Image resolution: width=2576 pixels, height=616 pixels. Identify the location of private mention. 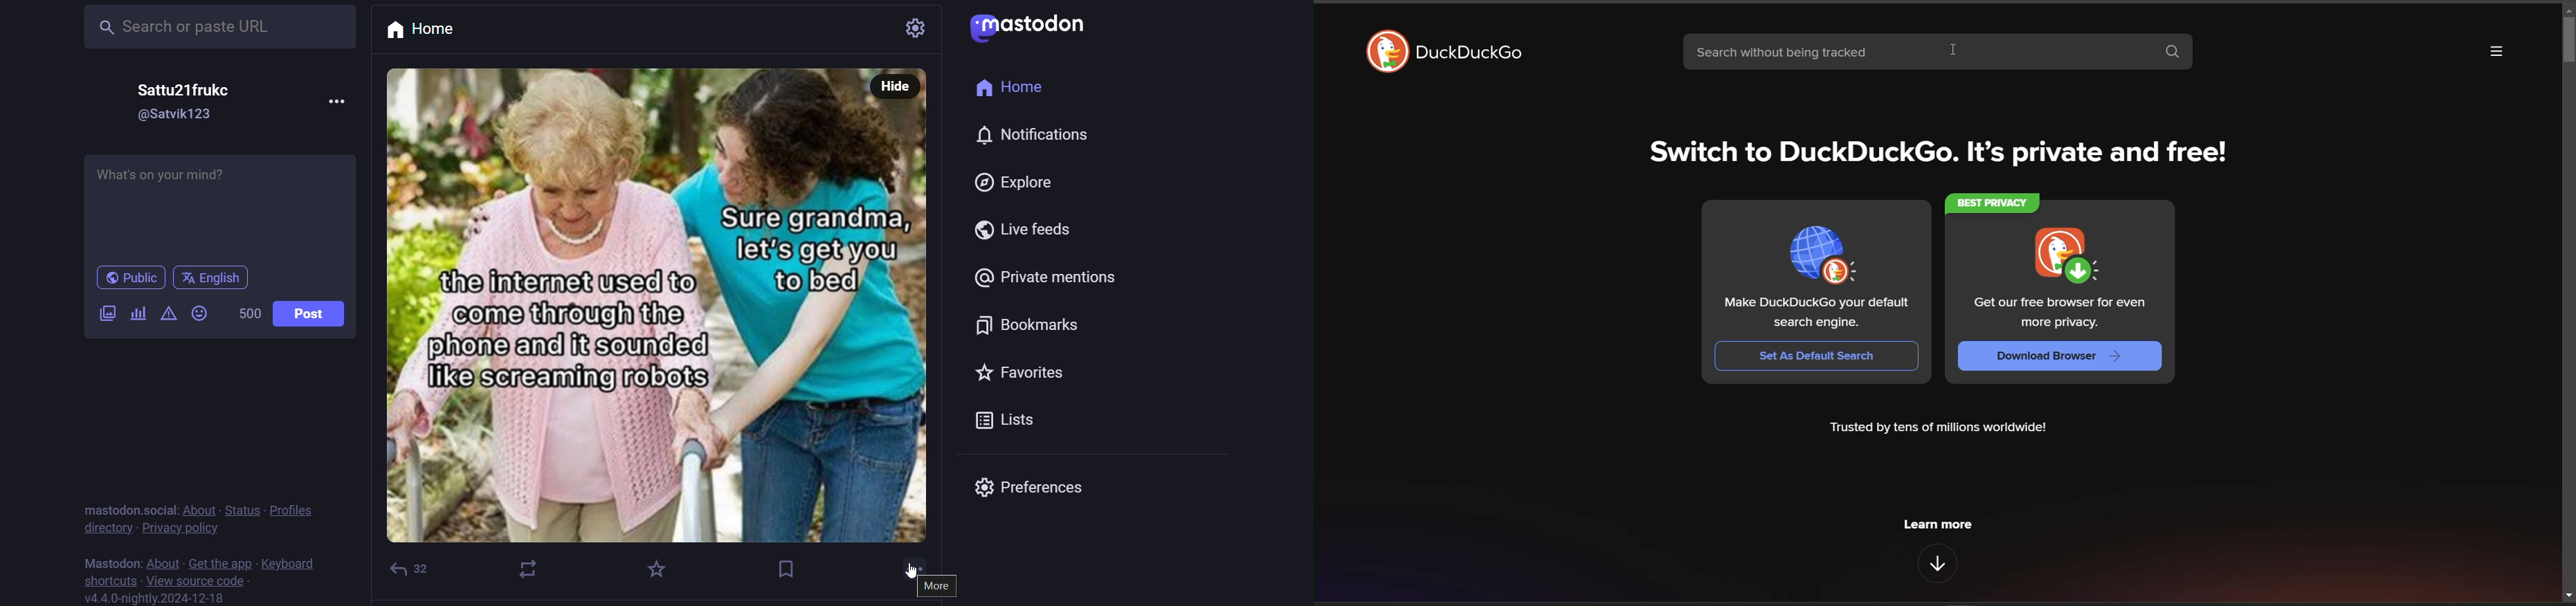
(1037, 279).